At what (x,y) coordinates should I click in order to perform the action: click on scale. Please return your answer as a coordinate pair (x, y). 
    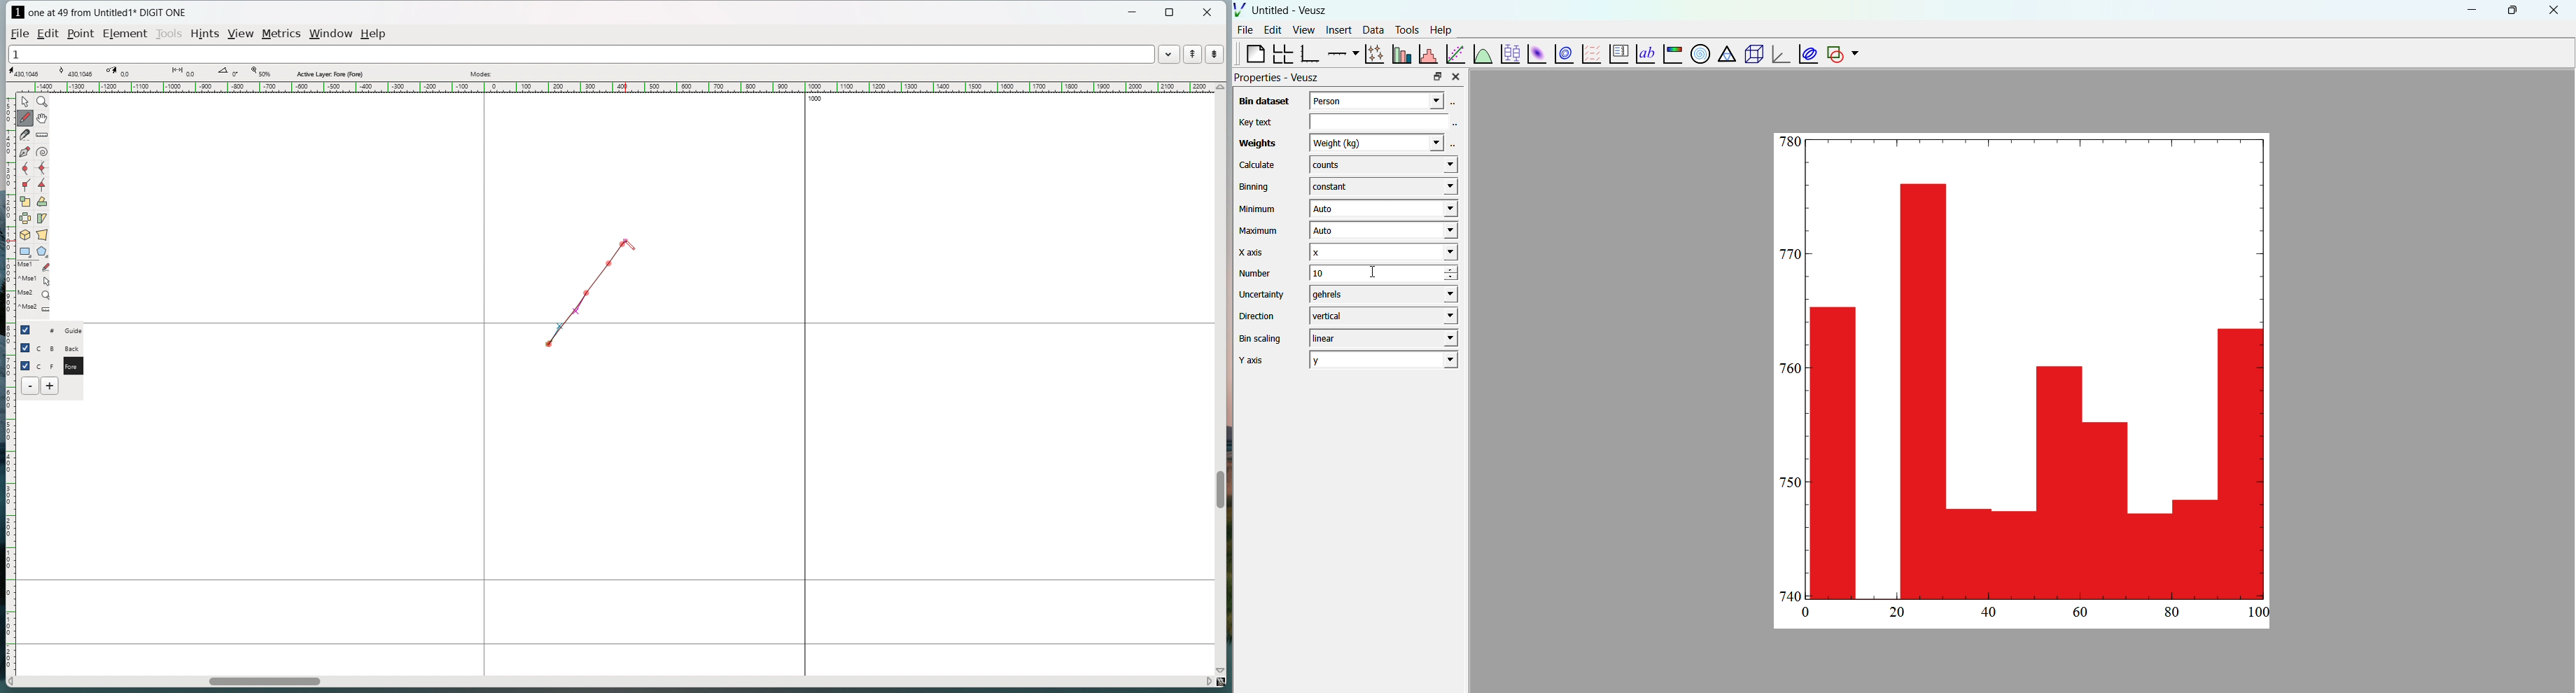
    Looking at the image, I should click on (26, 201).